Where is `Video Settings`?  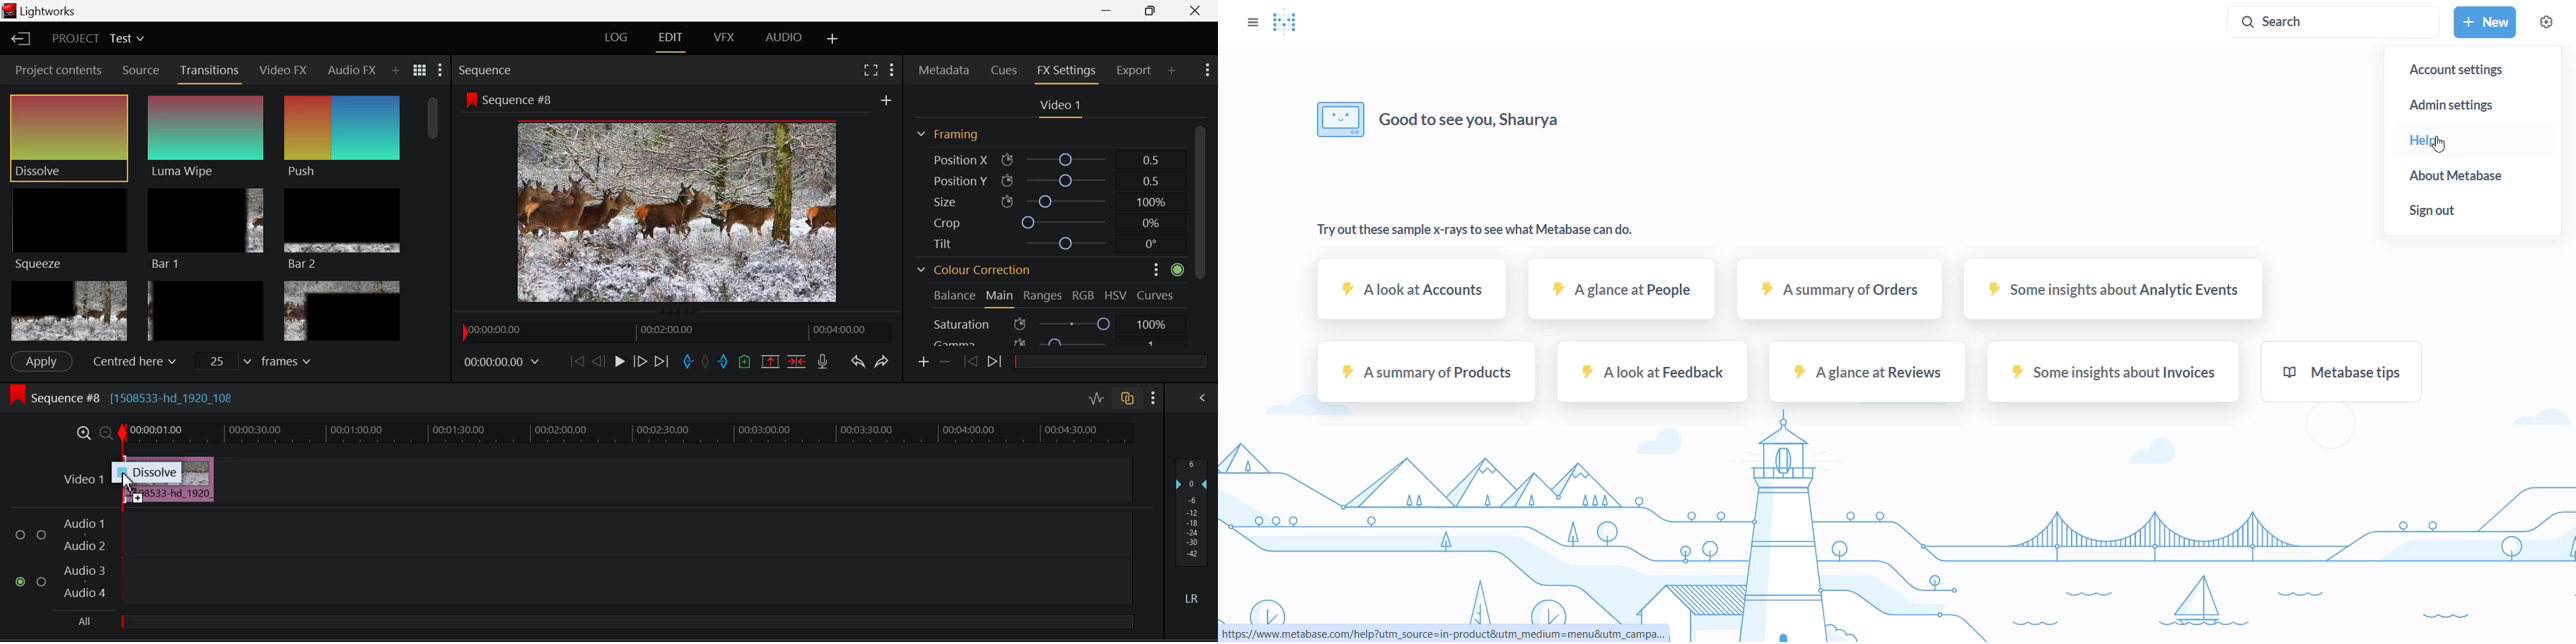 Video Settings is located at coordinates (1059, 107).